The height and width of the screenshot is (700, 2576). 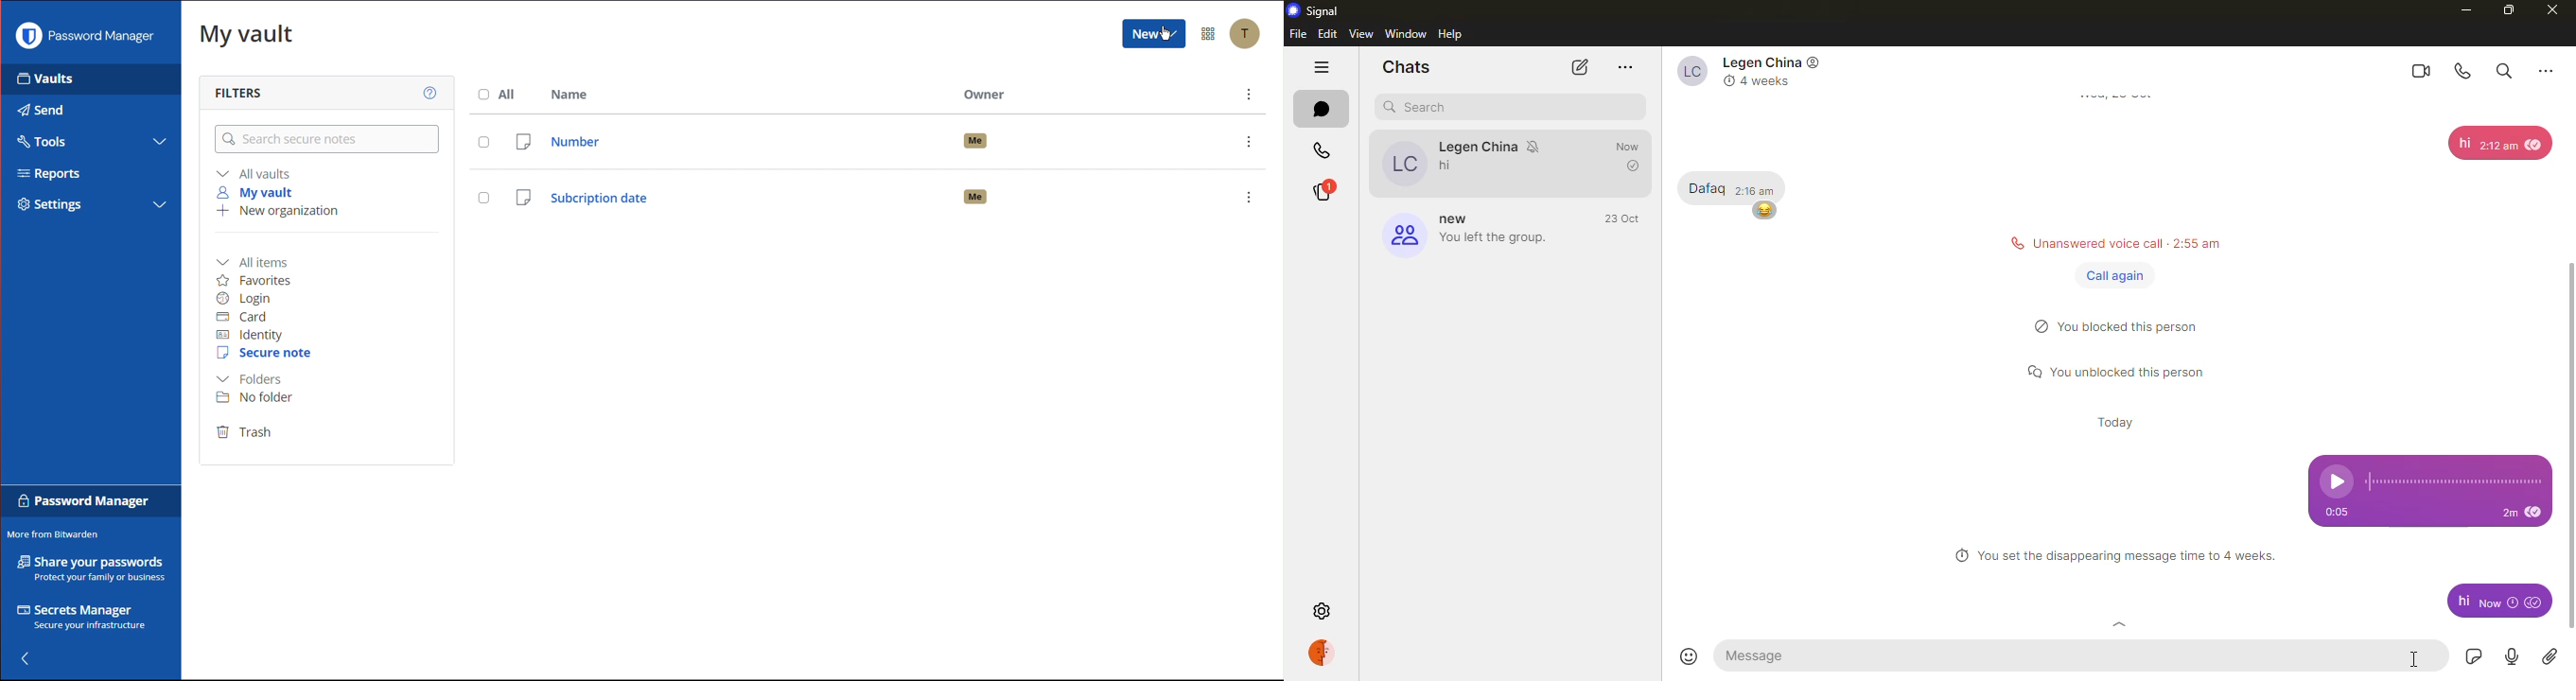 What do you see at coordinates (1322, 69) in the screenshot?
I see `hide tabs` at bounding box center [1322, 69].